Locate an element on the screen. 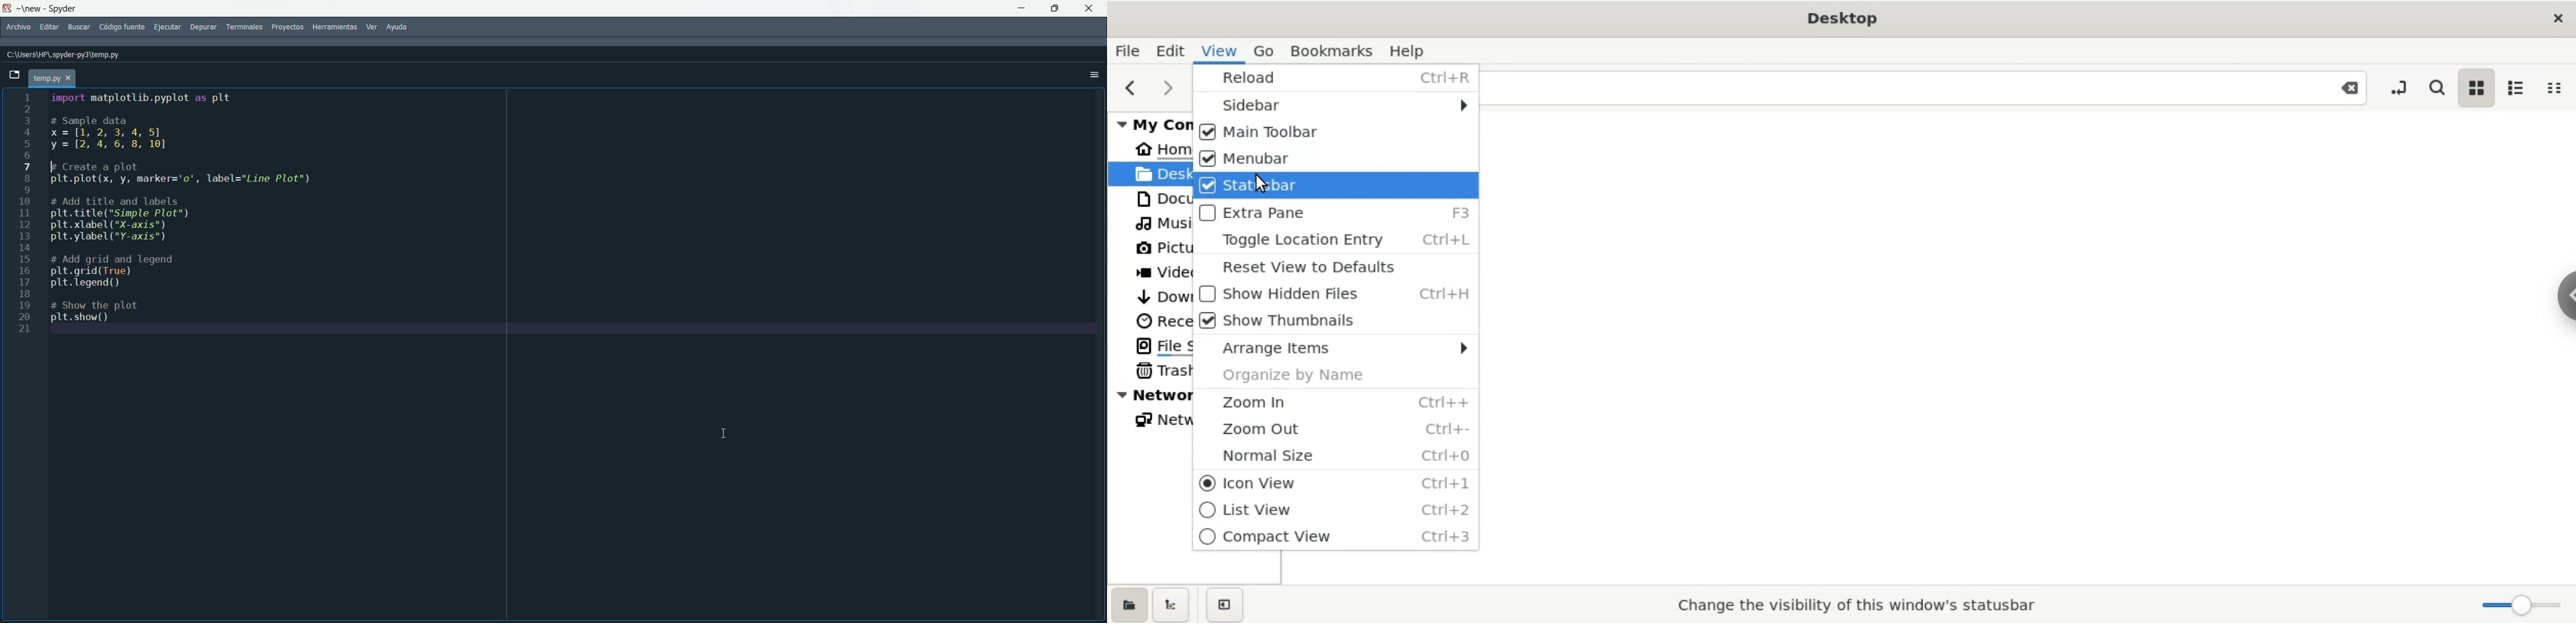 This screenshot has width=2576, height=644. Show Hidden Files is located at coordinates (1332, 295).